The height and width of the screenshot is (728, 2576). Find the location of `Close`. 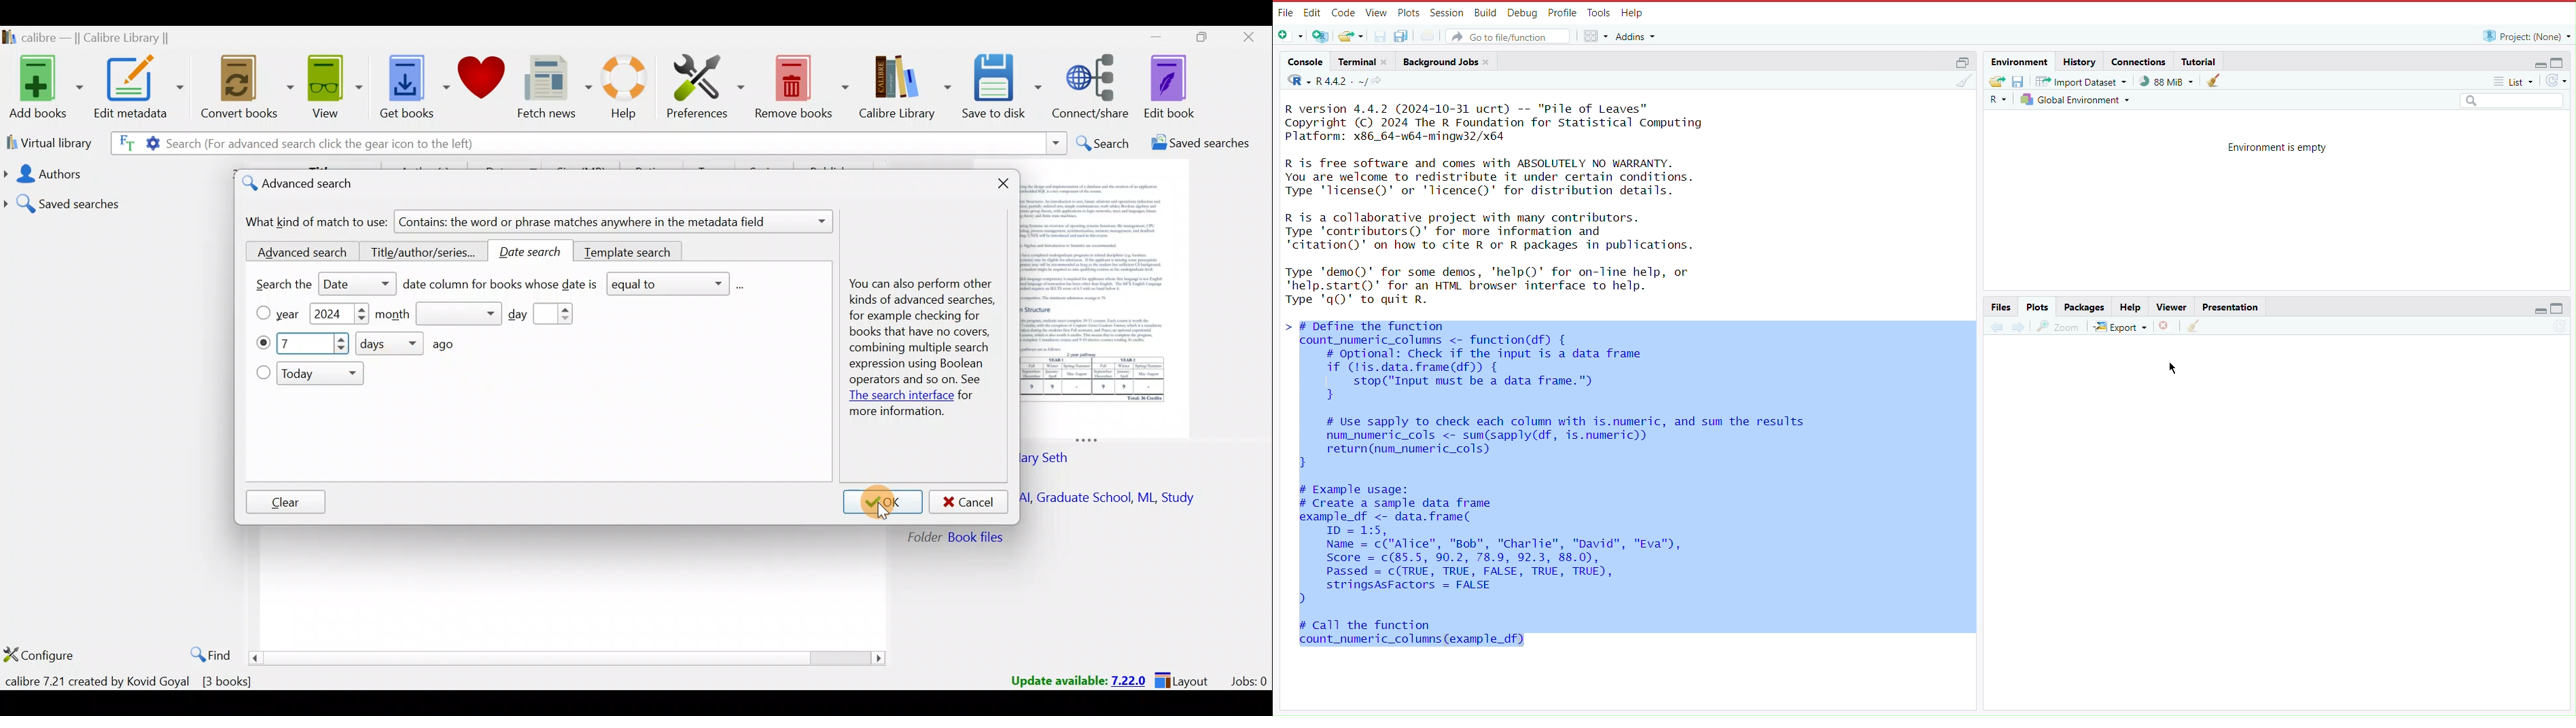

Close is located at coordinates (2166, 325).